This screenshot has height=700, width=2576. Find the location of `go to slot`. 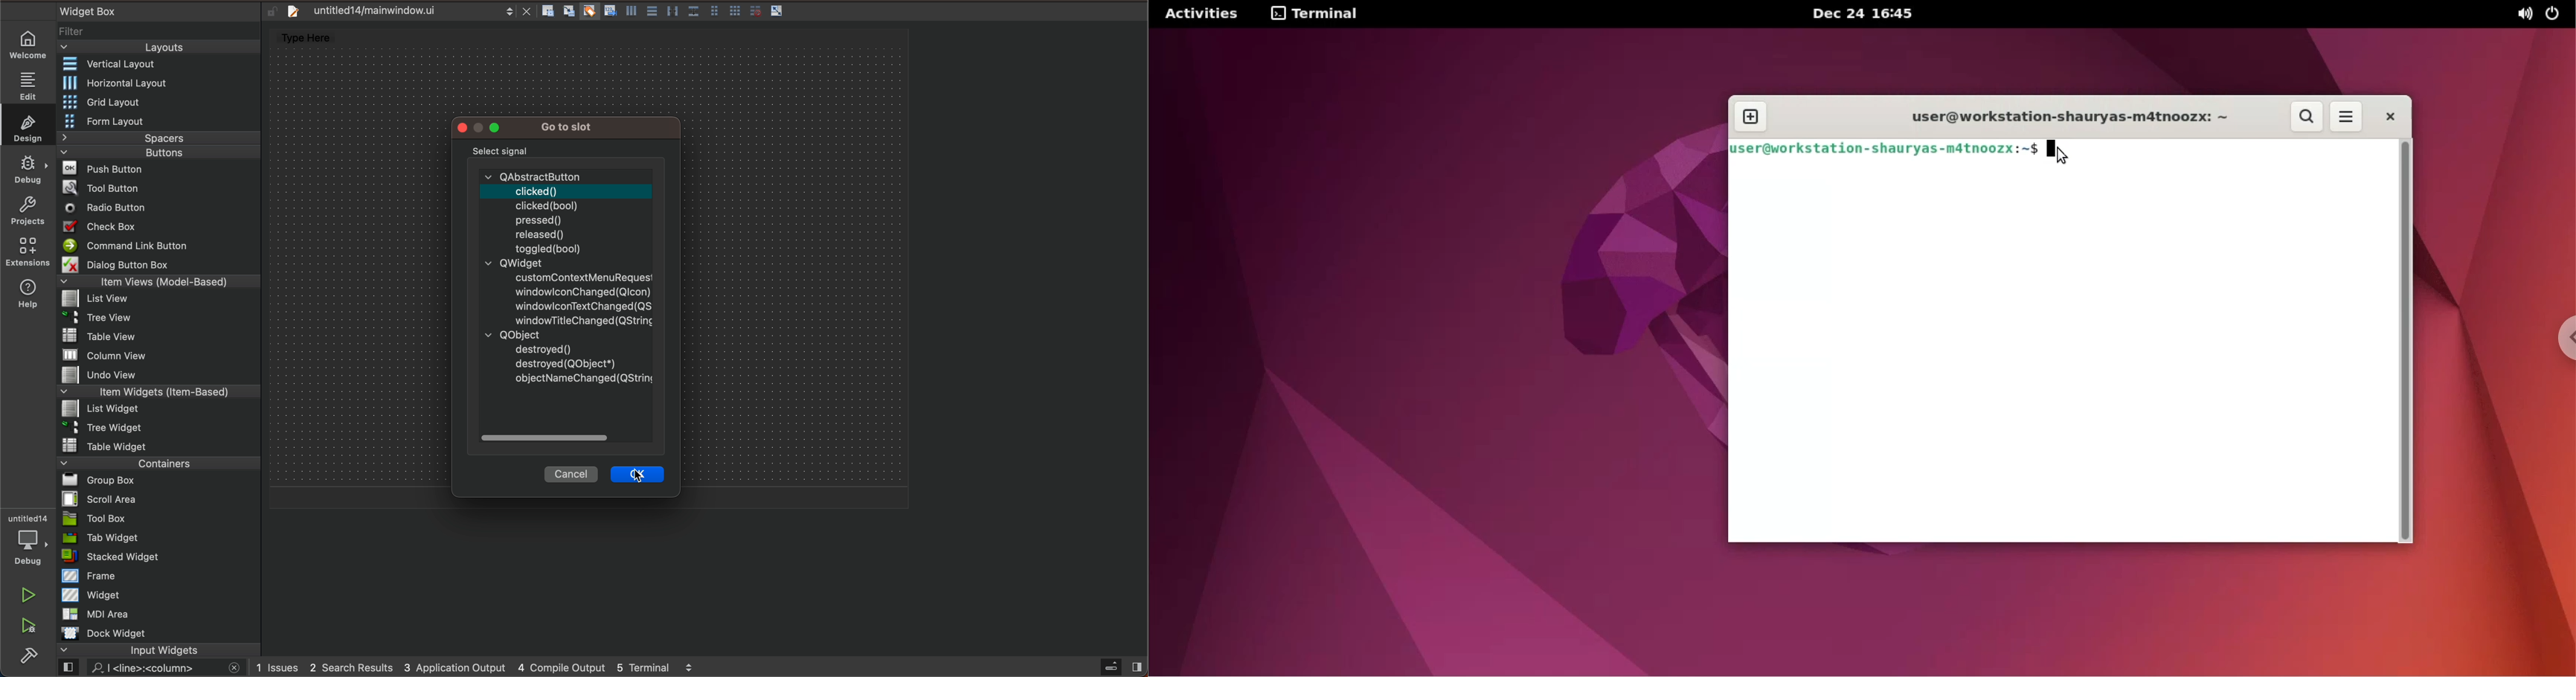

go to slot is located at coordinates (578, 124).